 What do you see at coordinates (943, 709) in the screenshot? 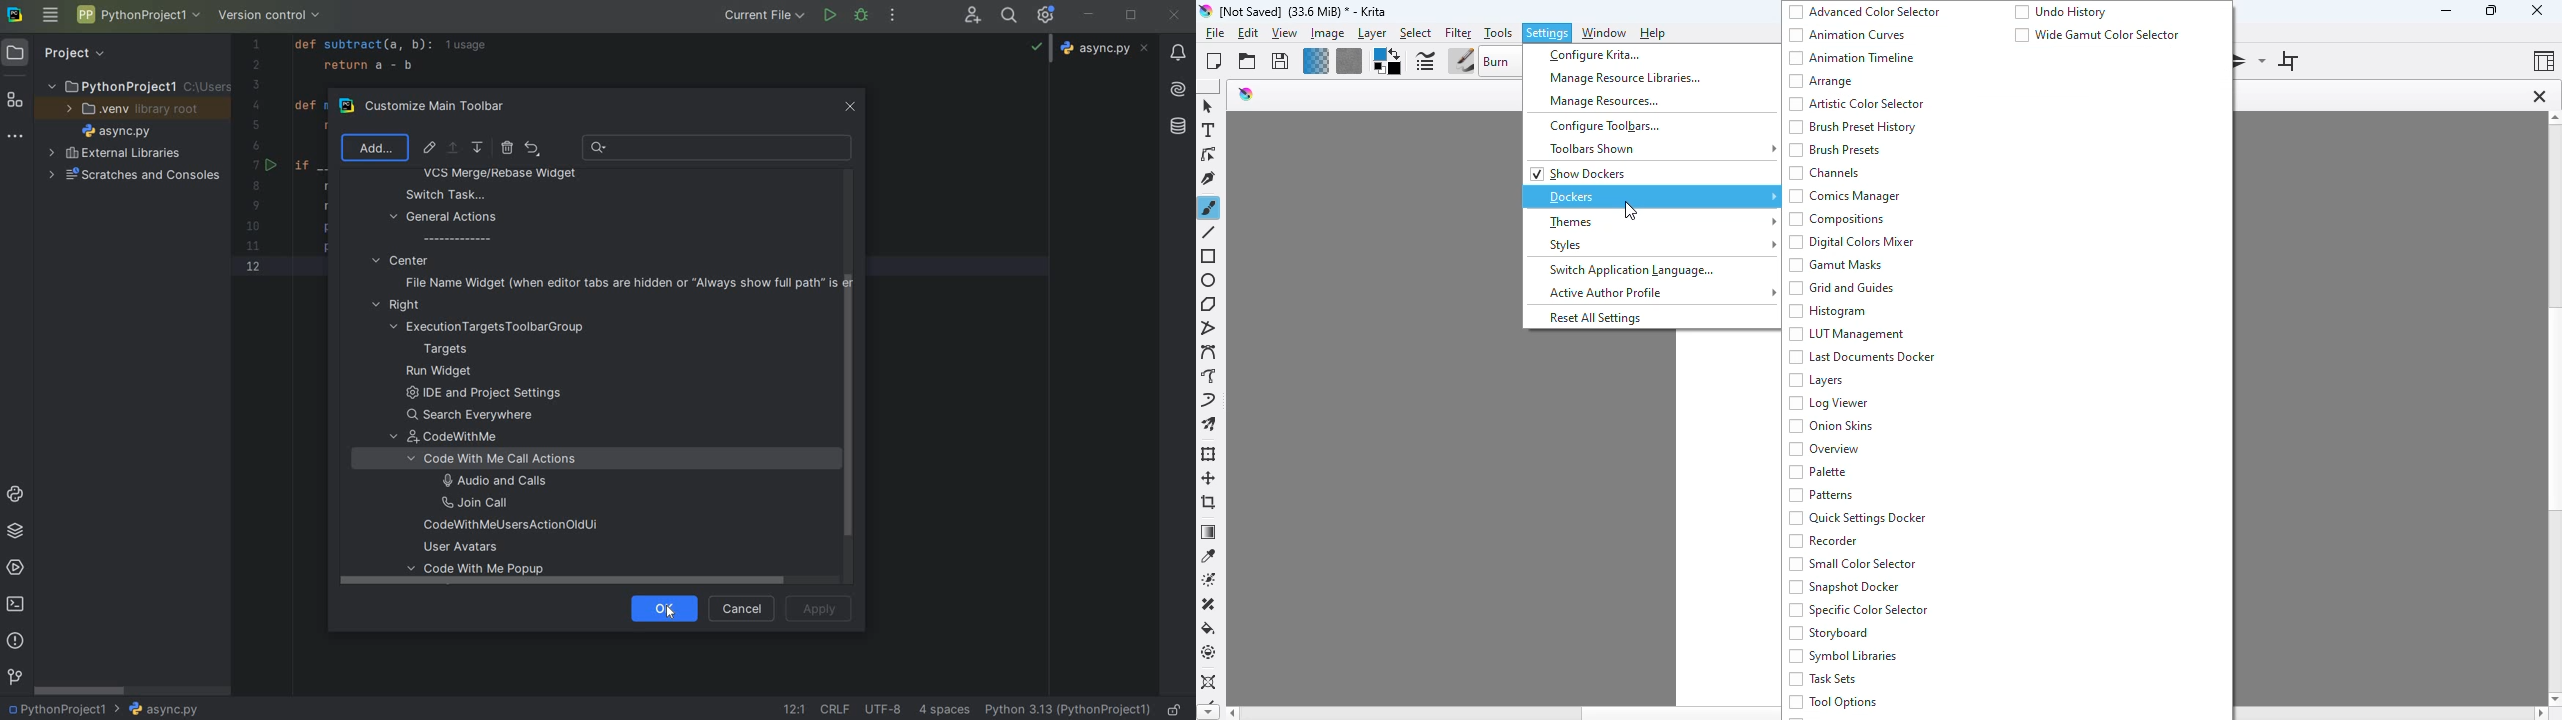
I see `INDENT` at bounding box center [943, 709].